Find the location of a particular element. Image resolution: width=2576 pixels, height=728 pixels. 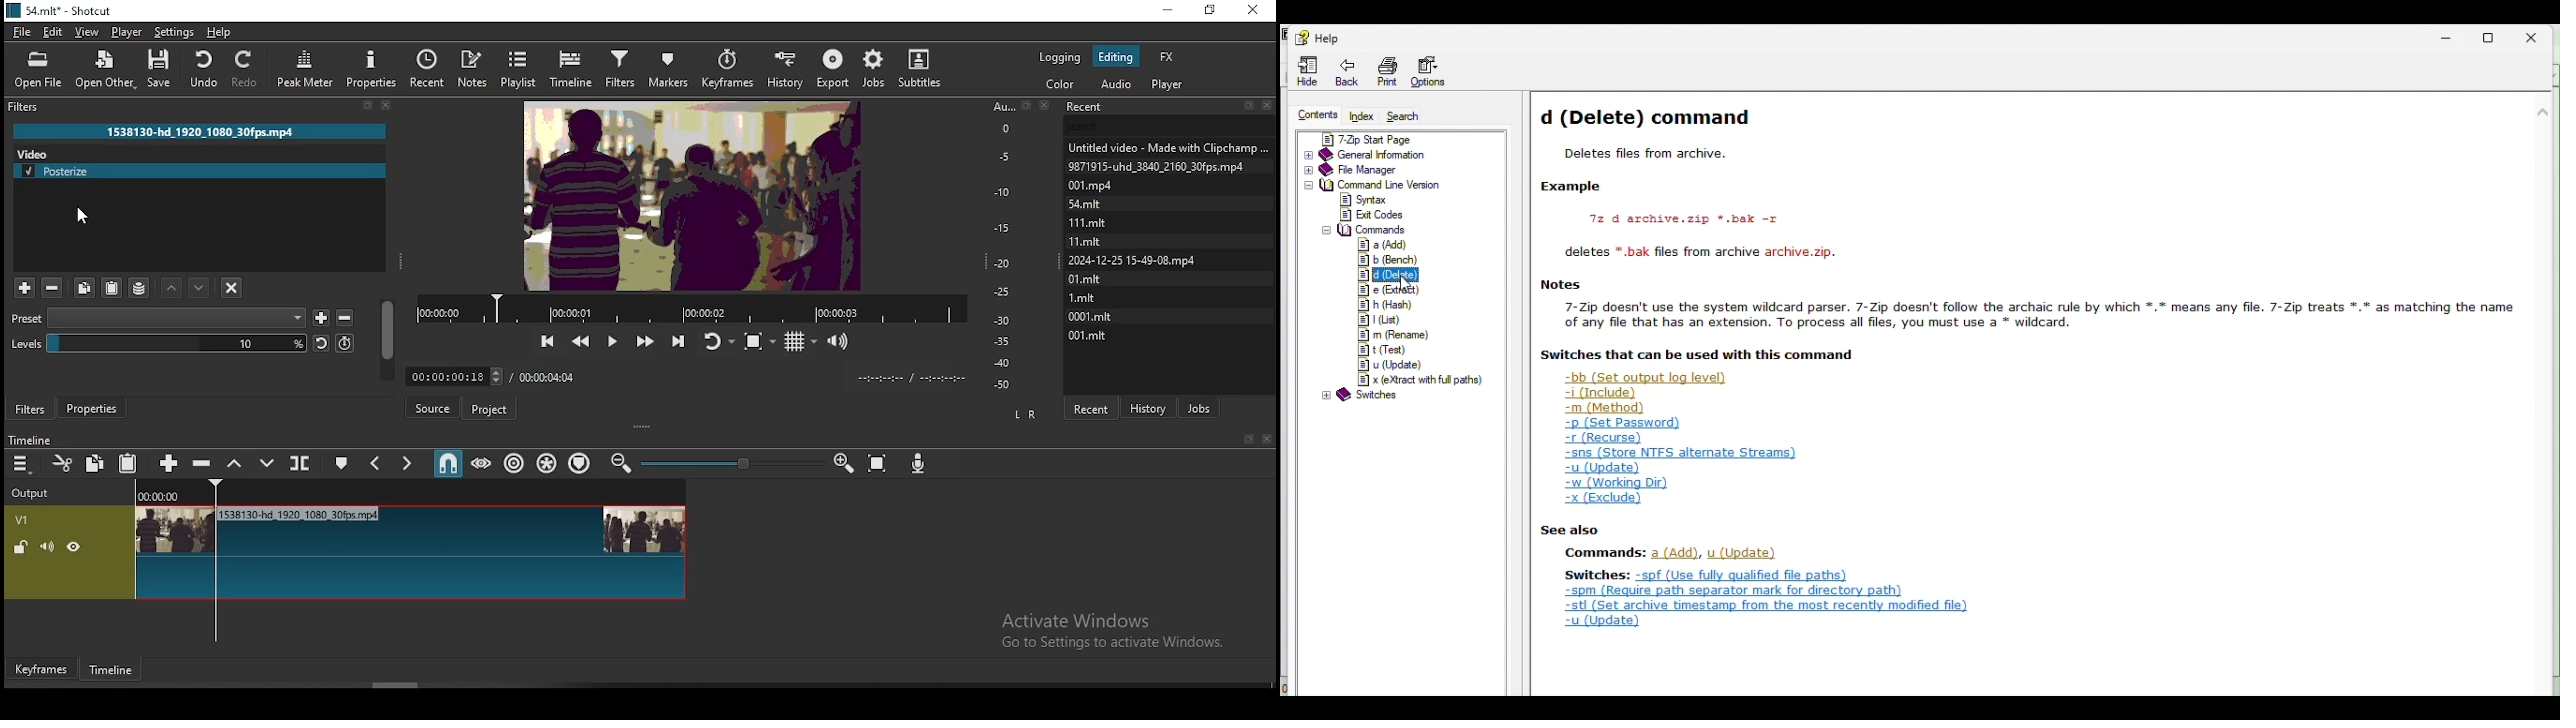

volume control is located at coordinates (837, 340).